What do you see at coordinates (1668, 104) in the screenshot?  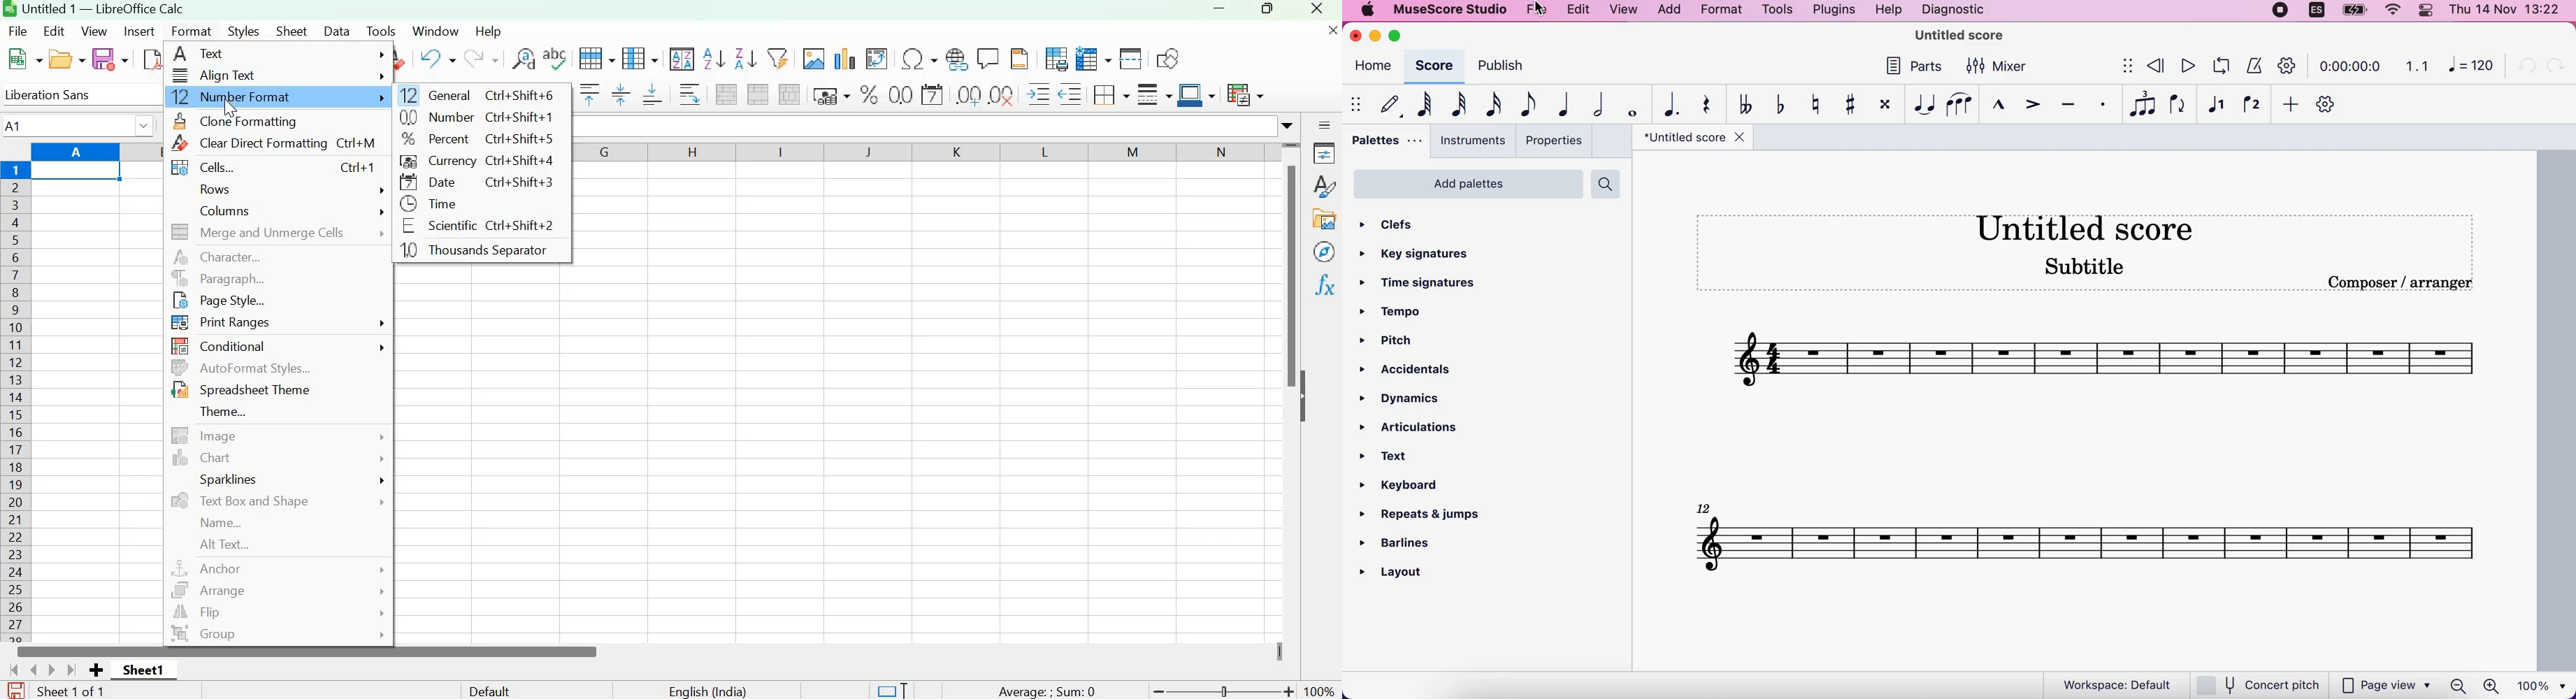 I see `augmentation dot` at bounding box center [1668, 104].